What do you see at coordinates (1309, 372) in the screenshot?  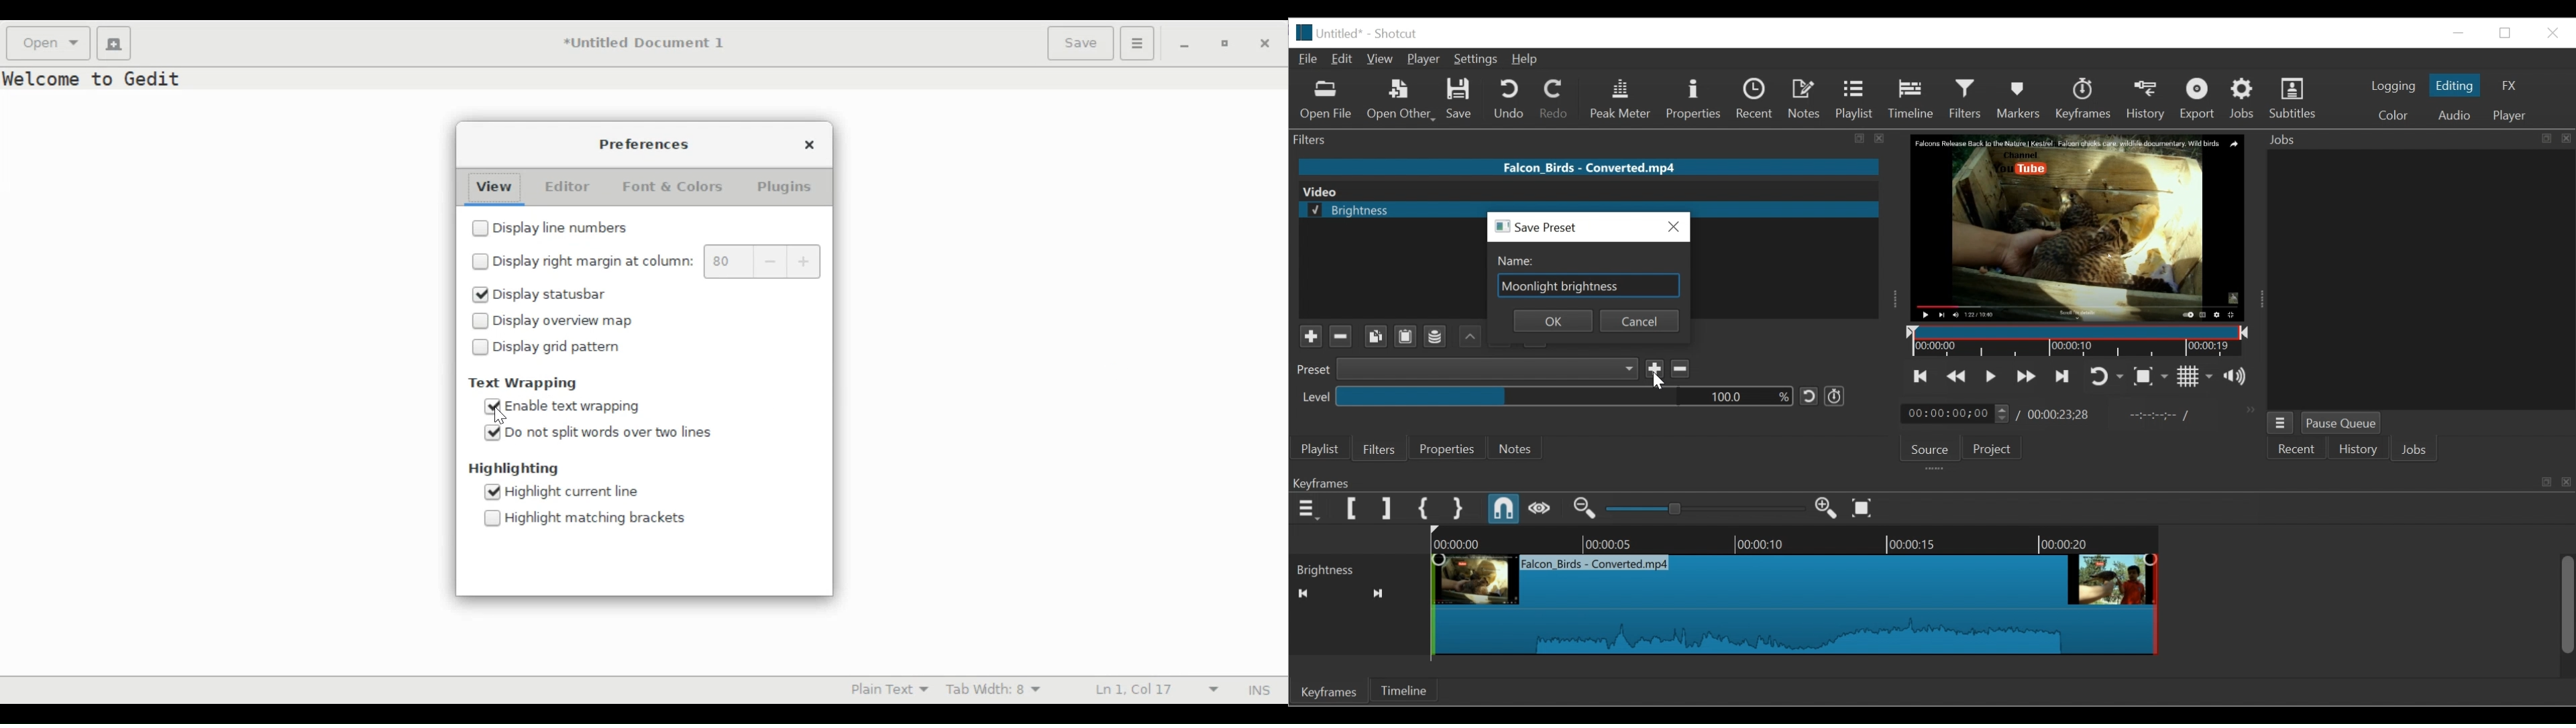 I see `Preset` at bounding box center [1309, 372].